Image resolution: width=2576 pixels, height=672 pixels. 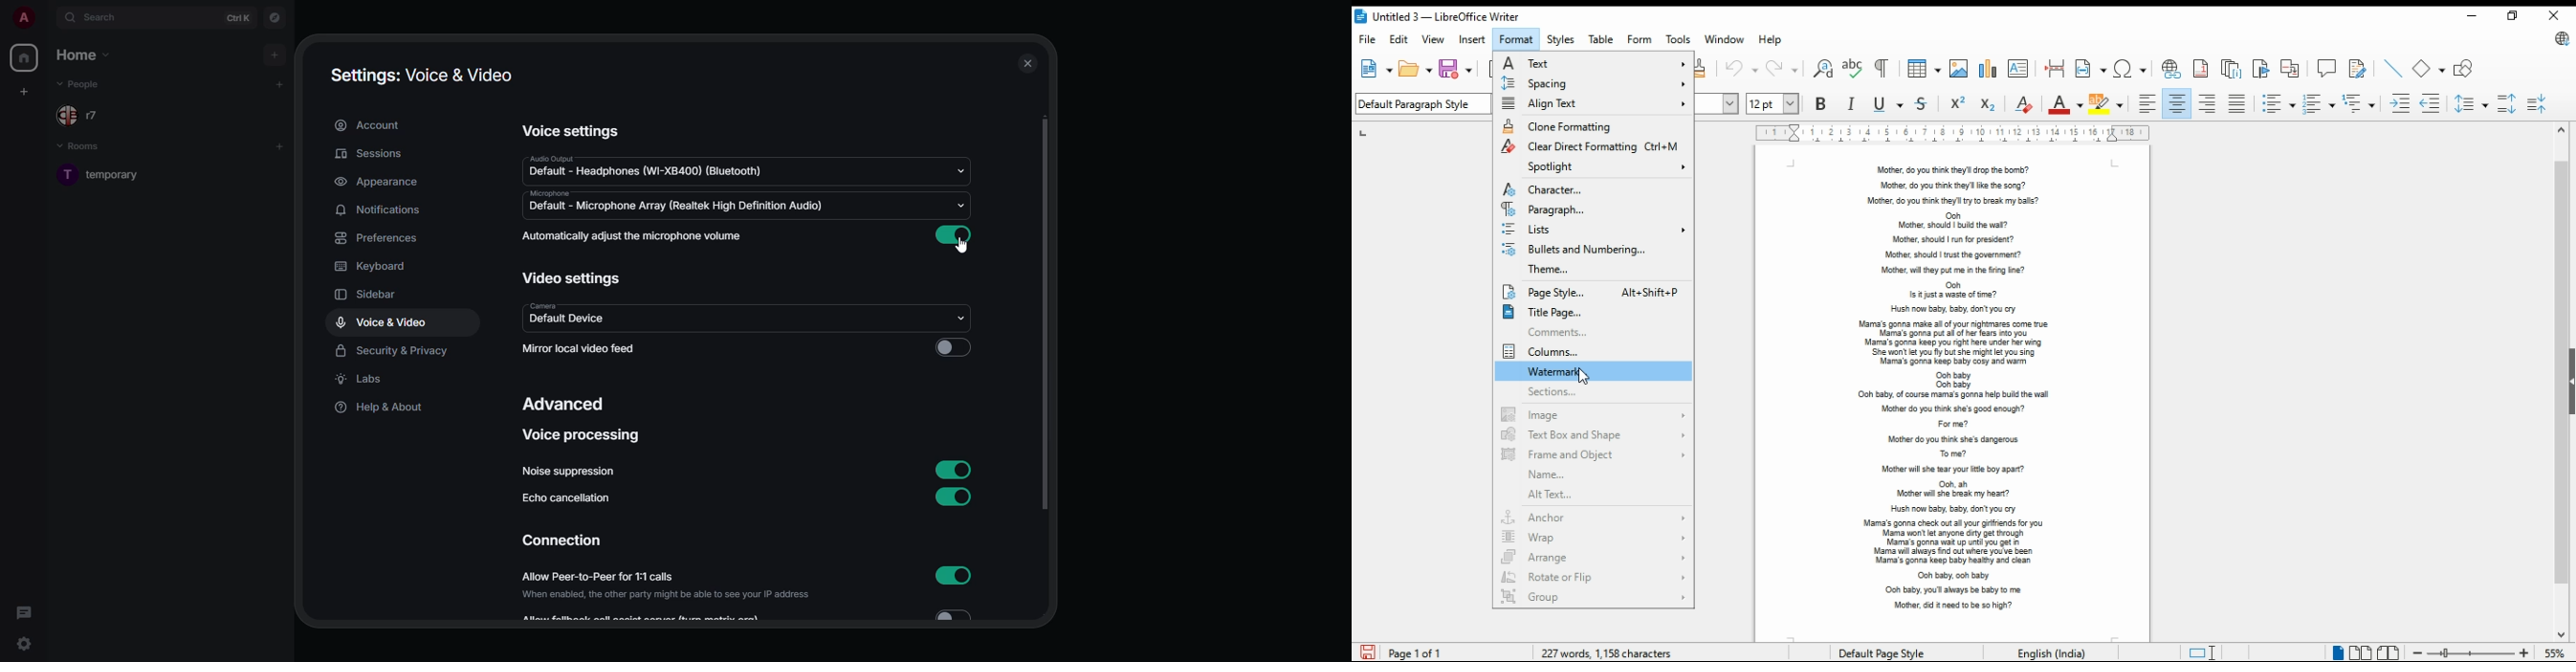 I want to click on enabled, so click(x=951, y=468).